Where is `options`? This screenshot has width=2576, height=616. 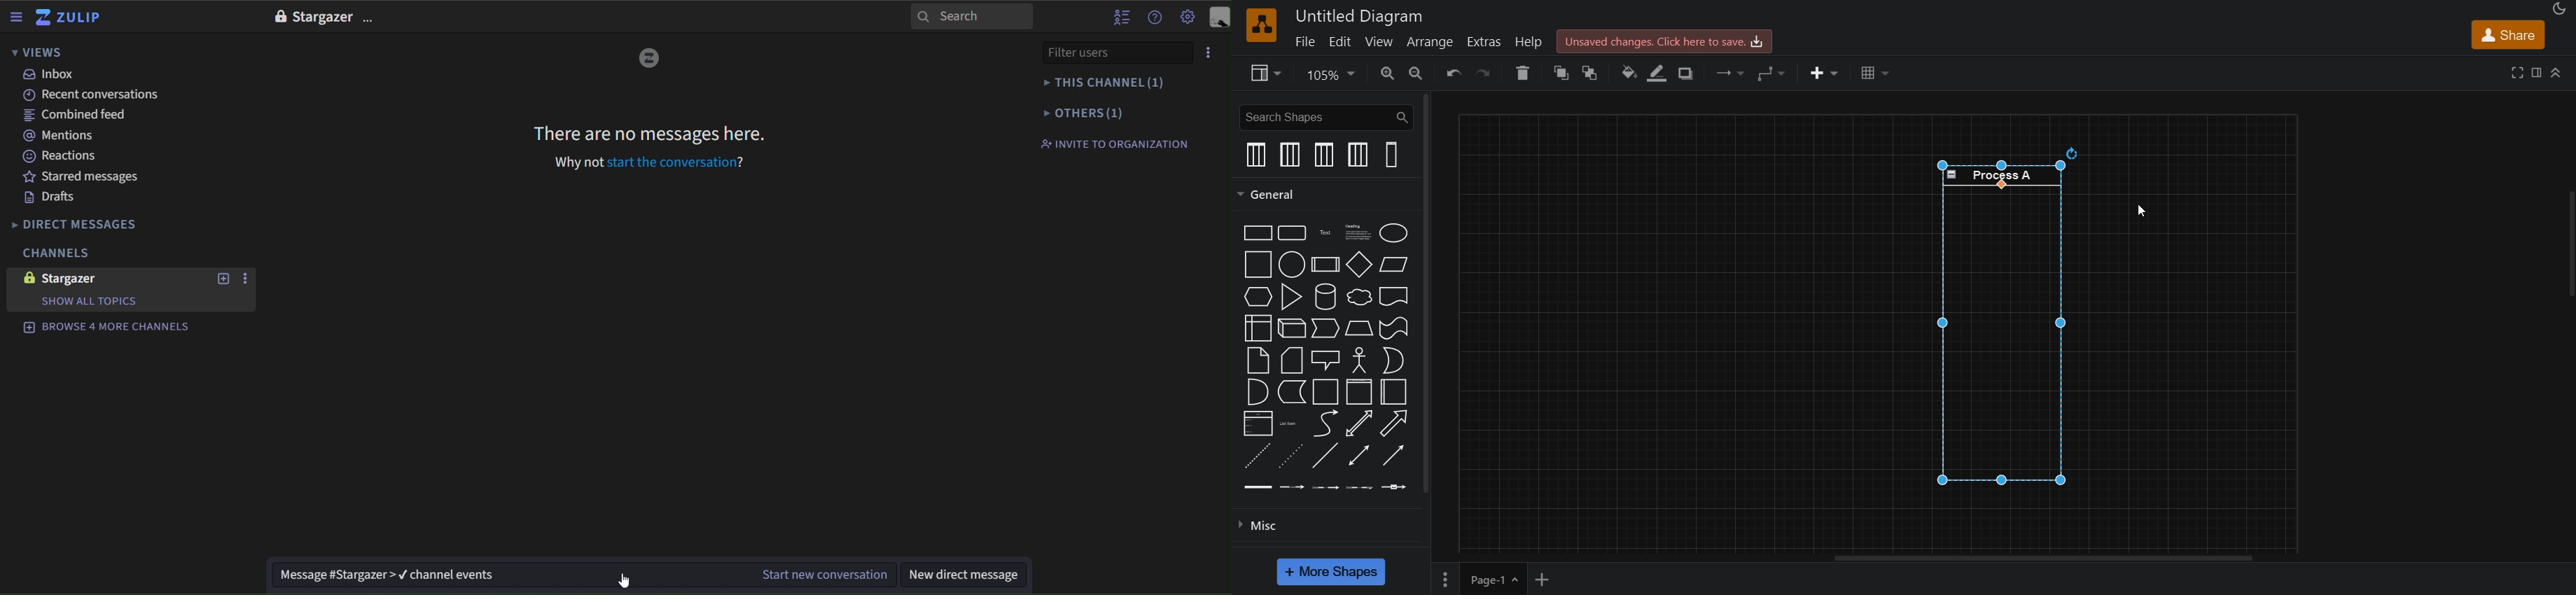
options is located at coordinates (247, 279).